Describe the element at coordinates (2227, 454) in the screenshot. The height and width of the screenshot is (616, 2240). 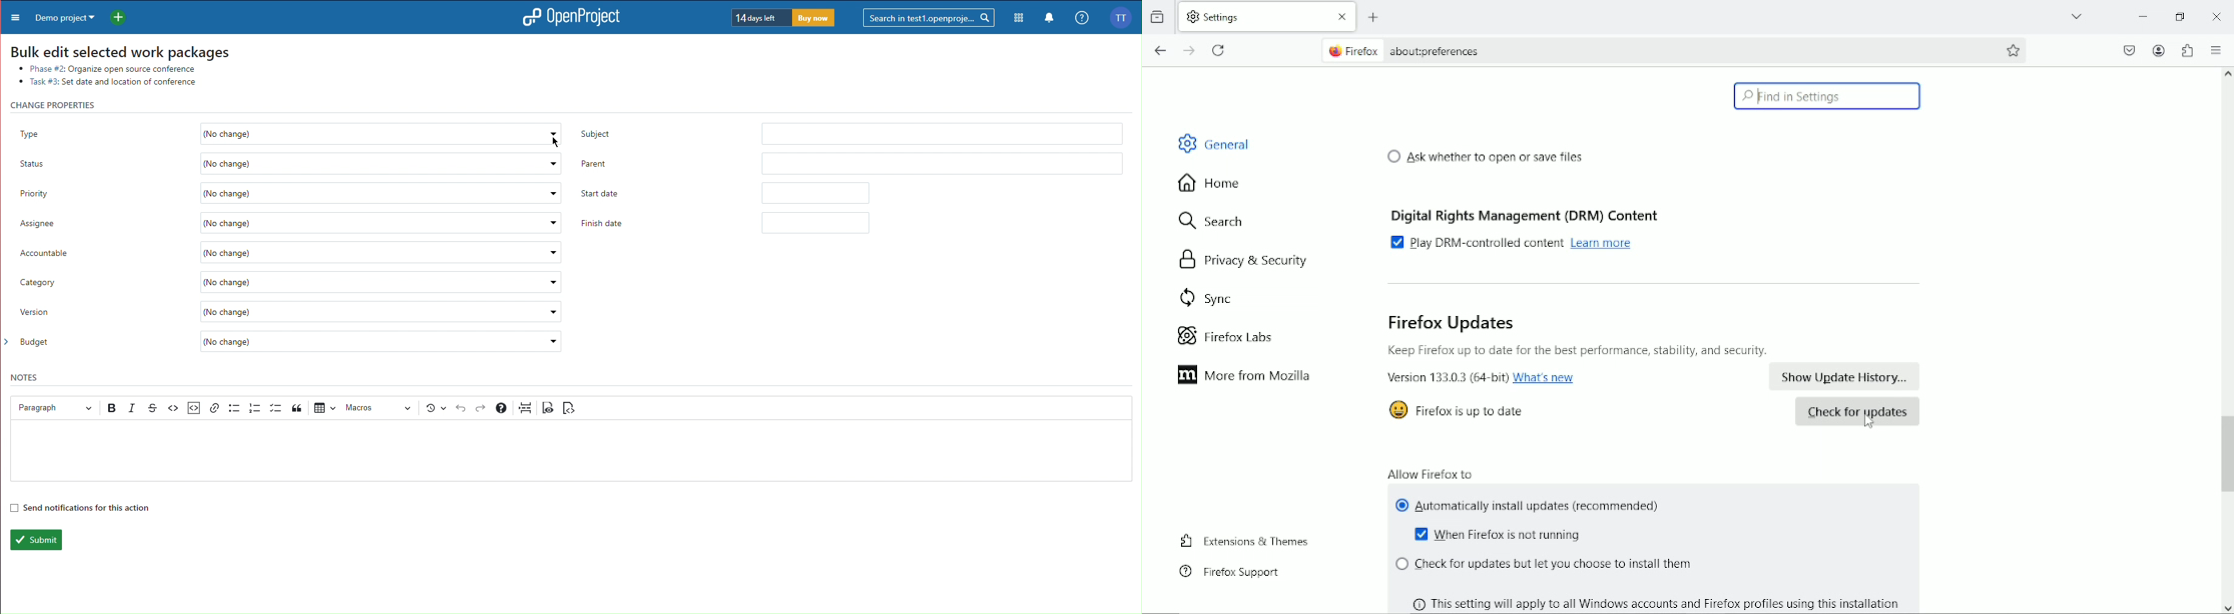
I see `vertical scrollbar` at that location.